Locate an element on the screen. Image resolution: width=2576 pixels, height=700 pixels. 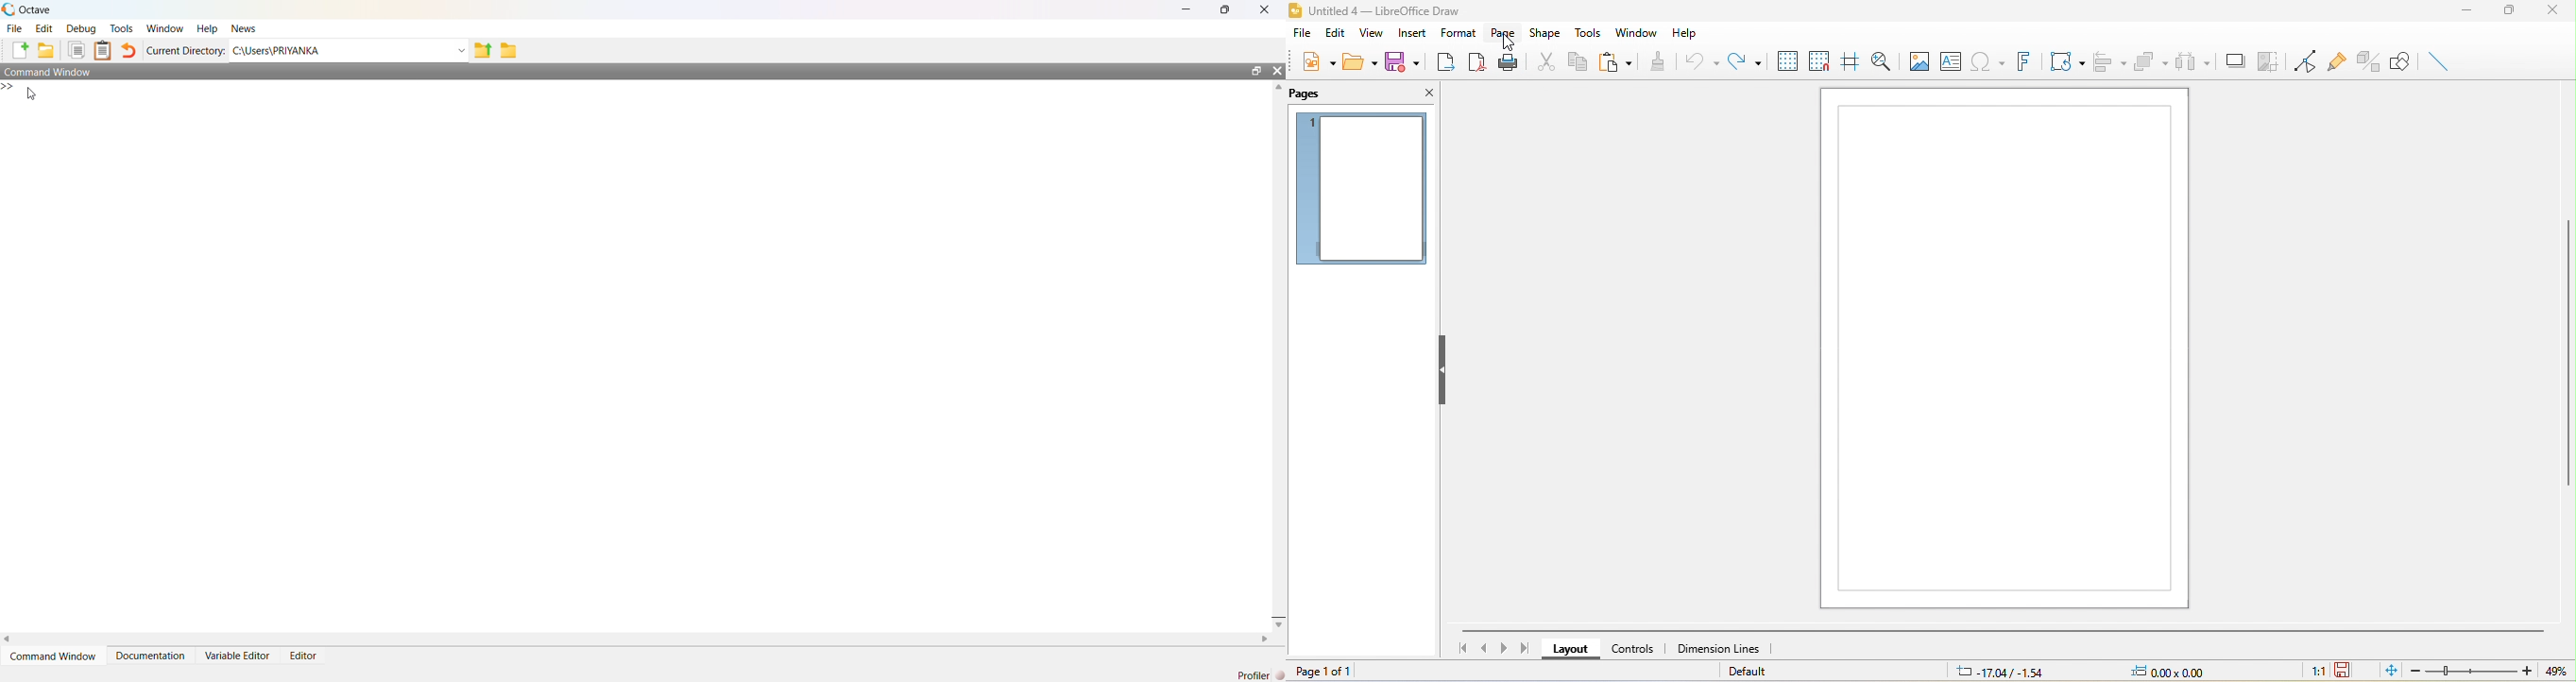
first page is located at coordinates (1459, 648).